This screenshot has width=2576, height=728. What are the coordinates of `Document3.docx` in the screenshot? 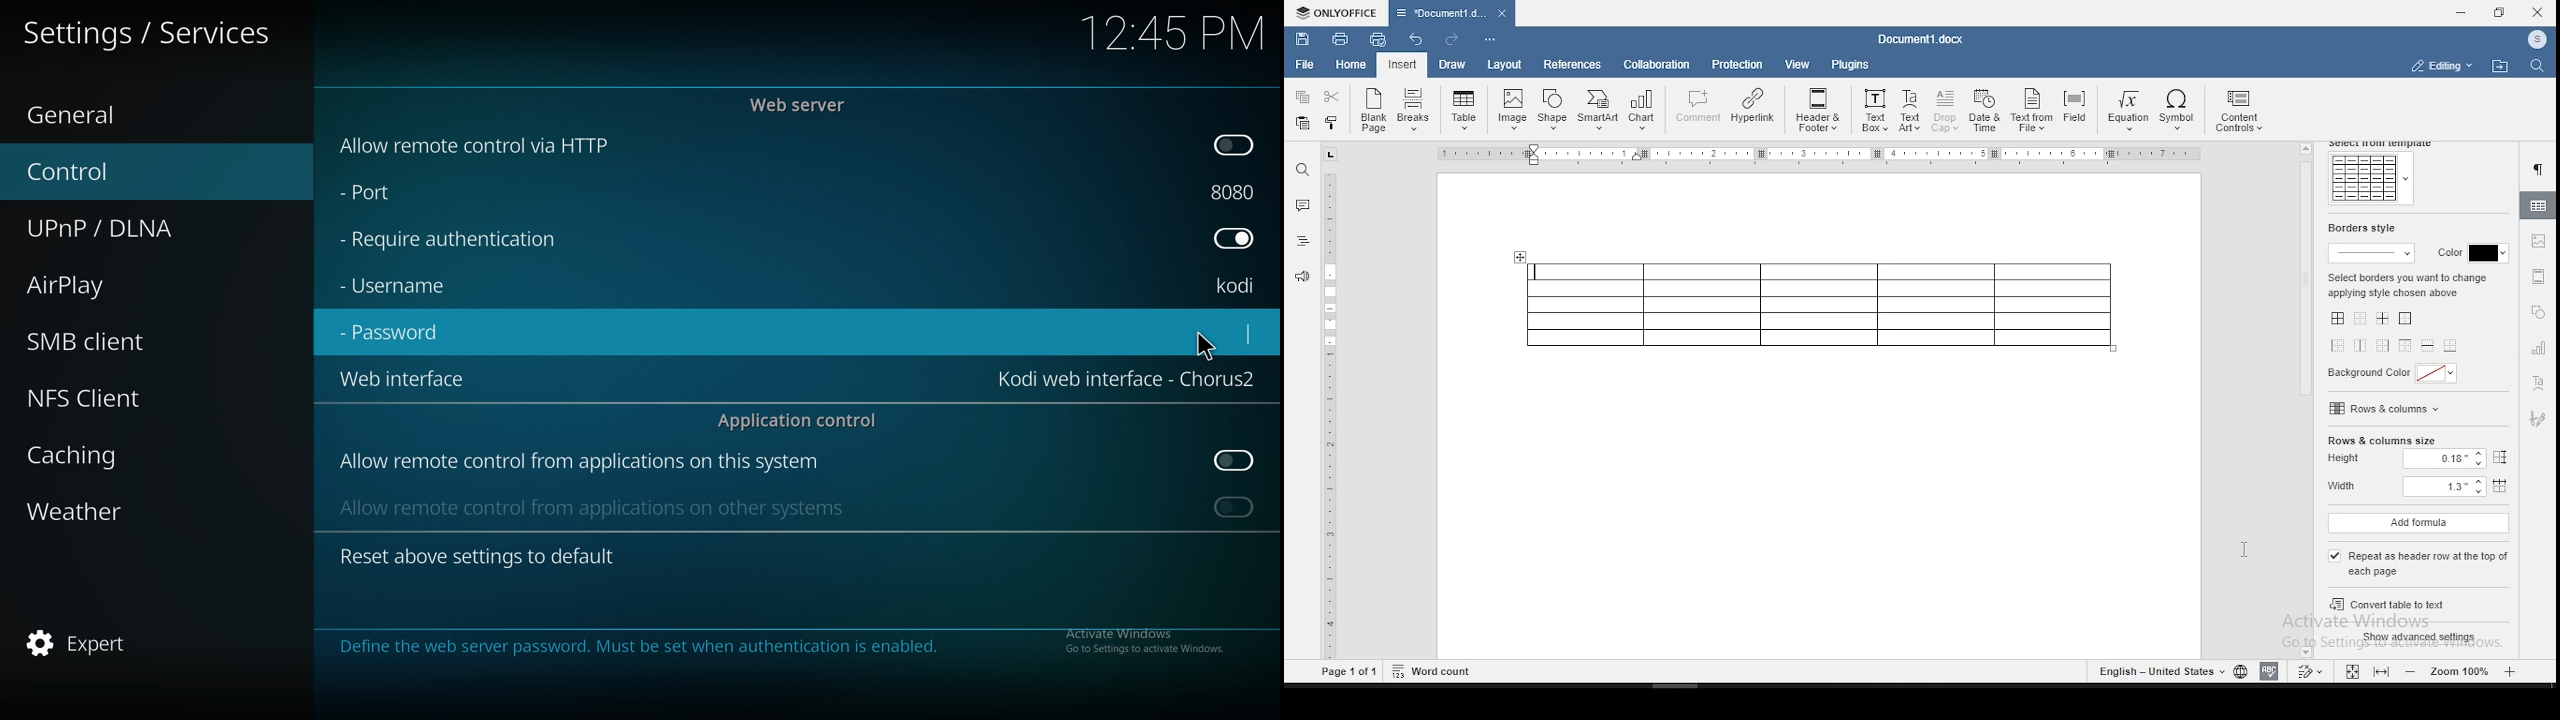 It's located at (1924, 39).